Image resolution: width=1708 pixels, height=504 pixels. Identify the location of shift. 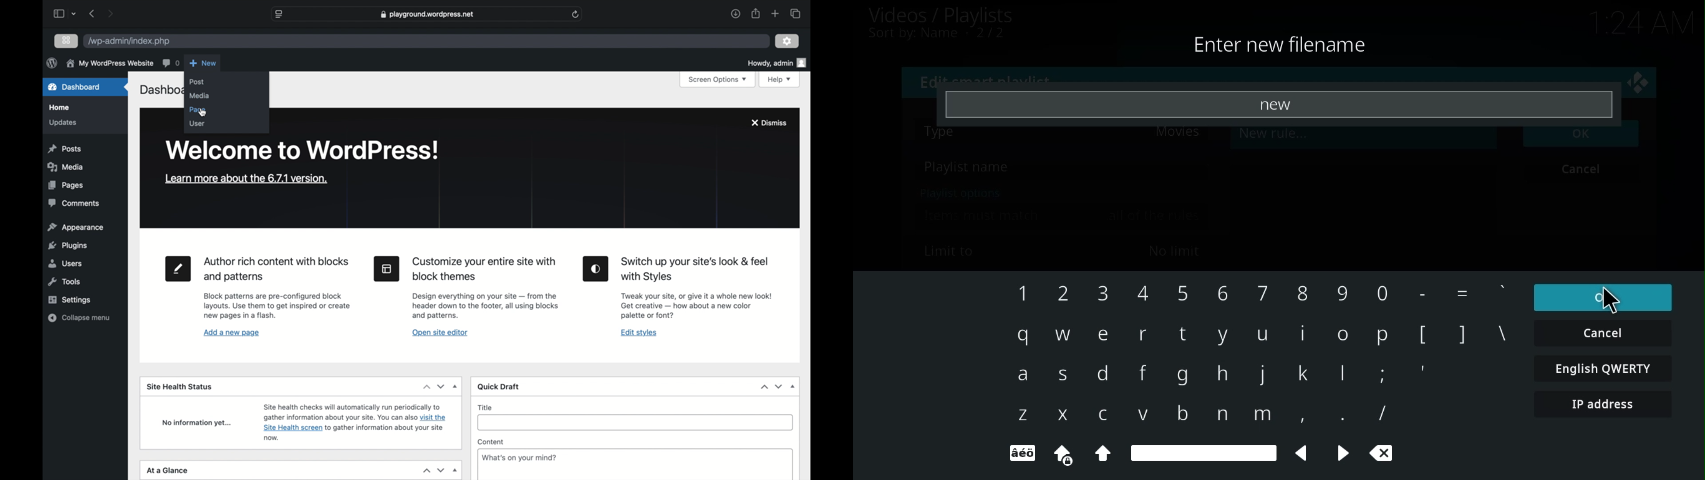
(1103, 453).